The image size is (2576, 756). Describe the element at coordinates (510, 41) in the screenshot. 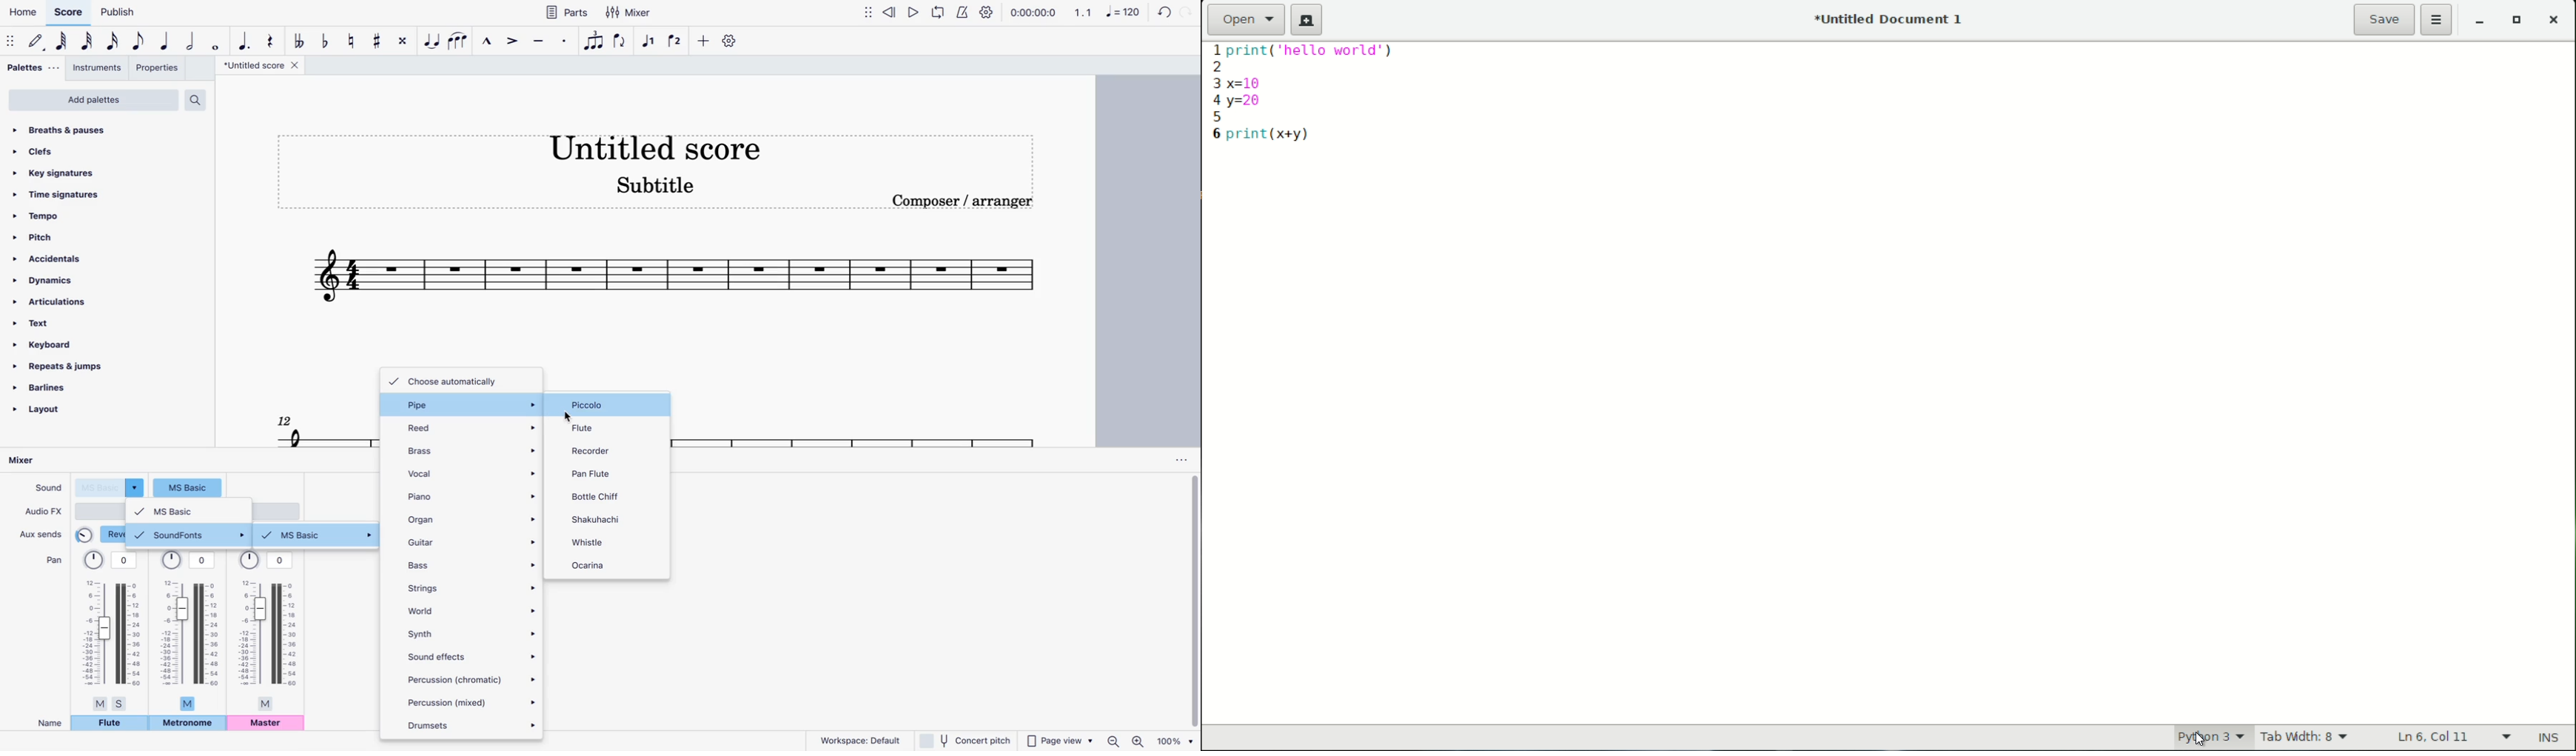

I see `accent` at that location.